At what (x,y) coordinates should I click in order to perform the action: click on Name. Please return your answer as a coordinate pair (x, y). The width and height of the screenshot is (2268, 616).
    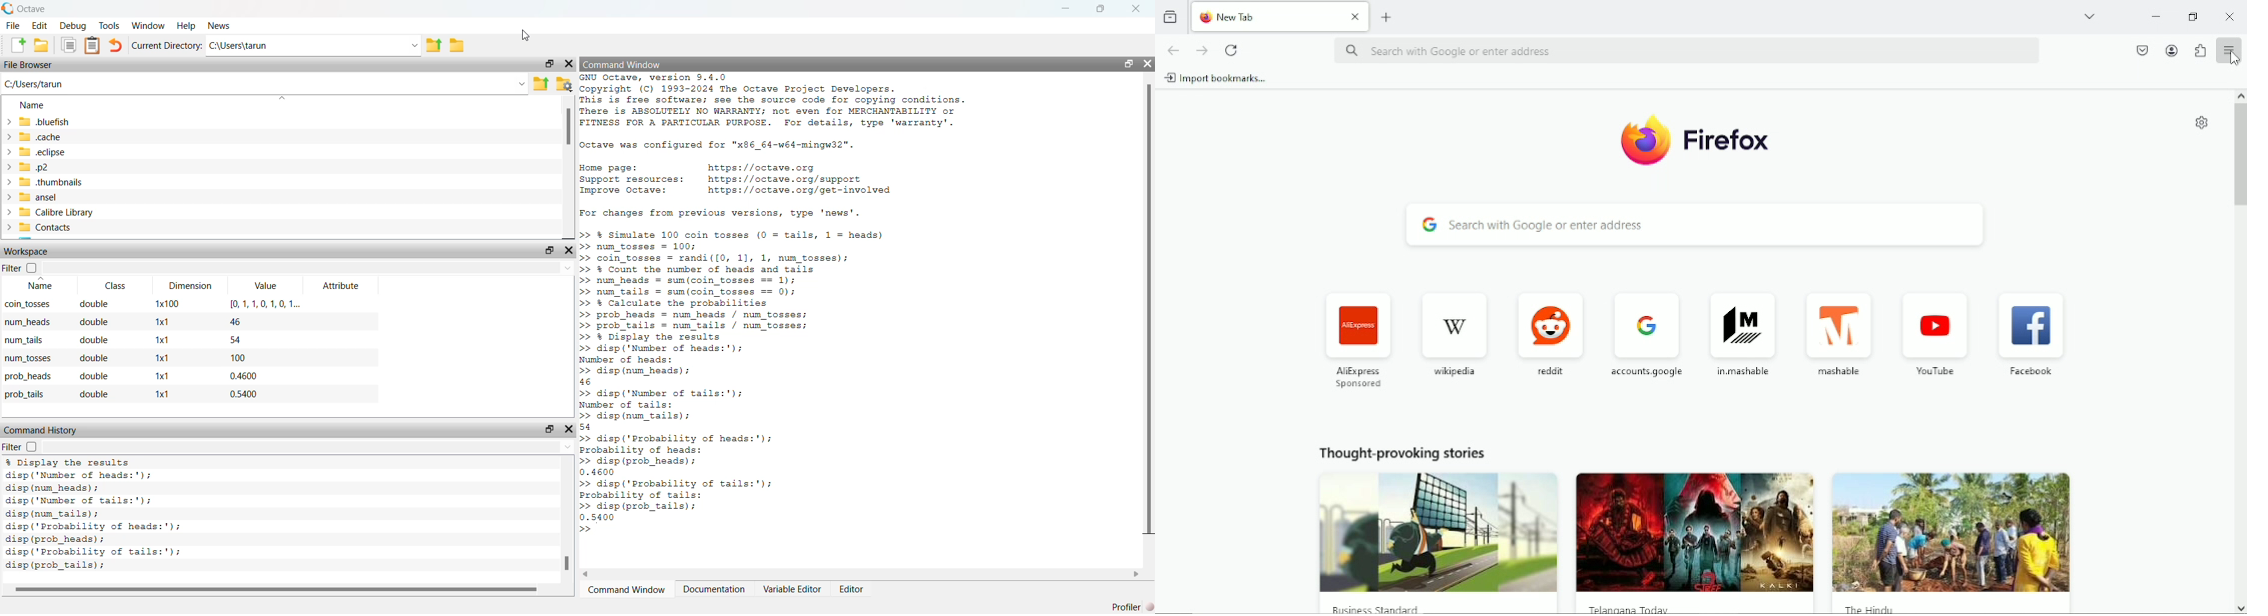
    Looking at the image, I should click on (40, 284).